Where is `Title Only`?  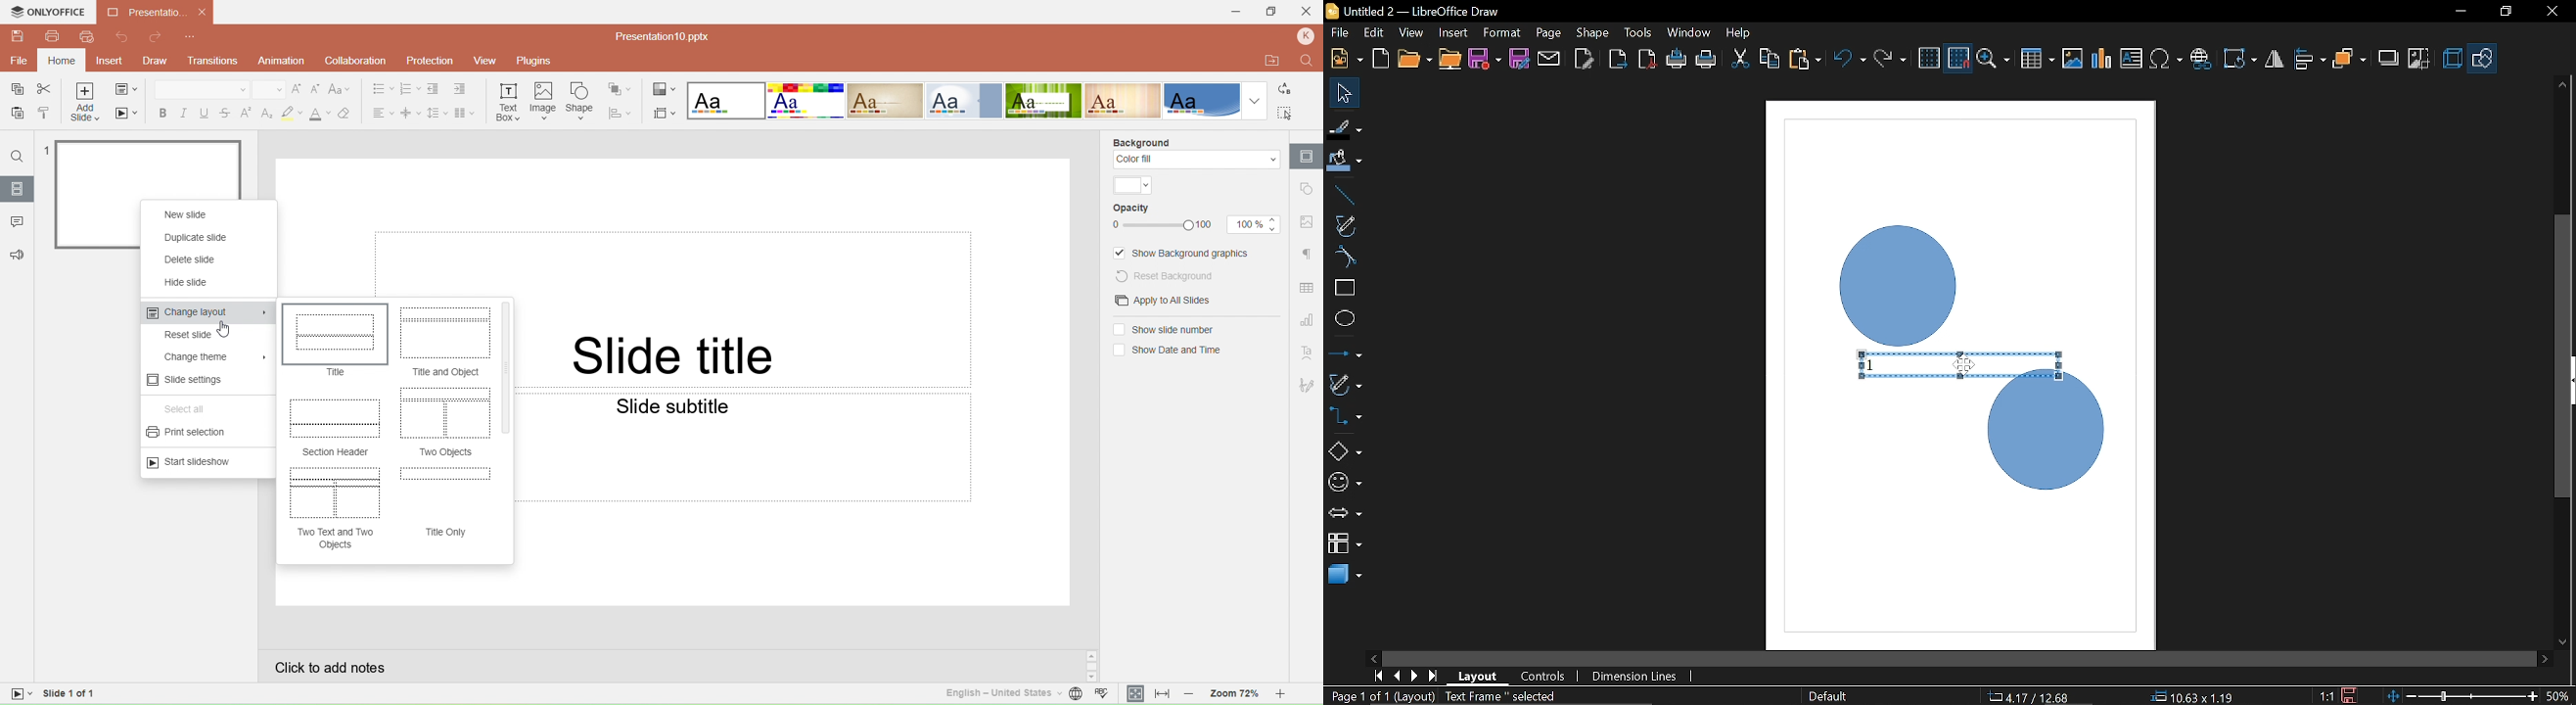 Title Only is located at coordinates (447, 532).